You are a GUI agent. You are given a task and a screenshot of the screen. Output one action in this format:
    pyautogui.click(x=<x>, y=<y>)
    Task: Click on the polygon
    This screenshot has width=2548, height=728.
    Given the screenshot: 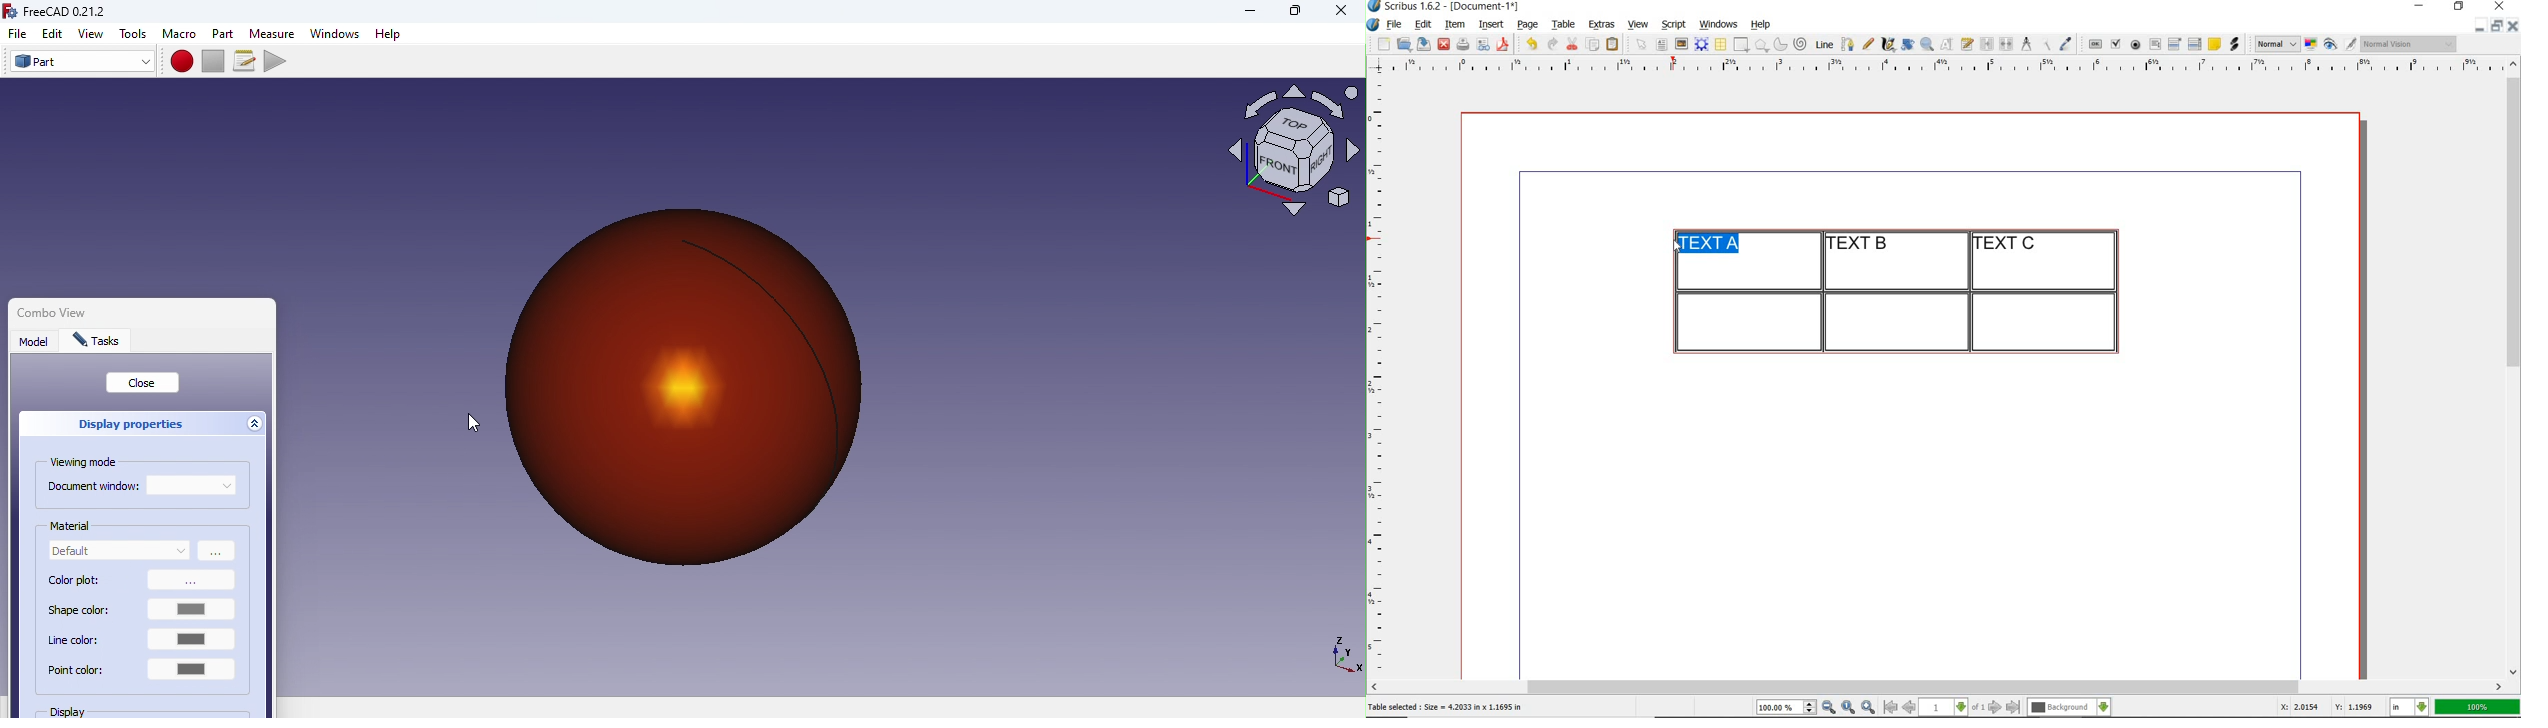 What is the action you would take?
    pyautogui.click(x=1761, y=45)
    